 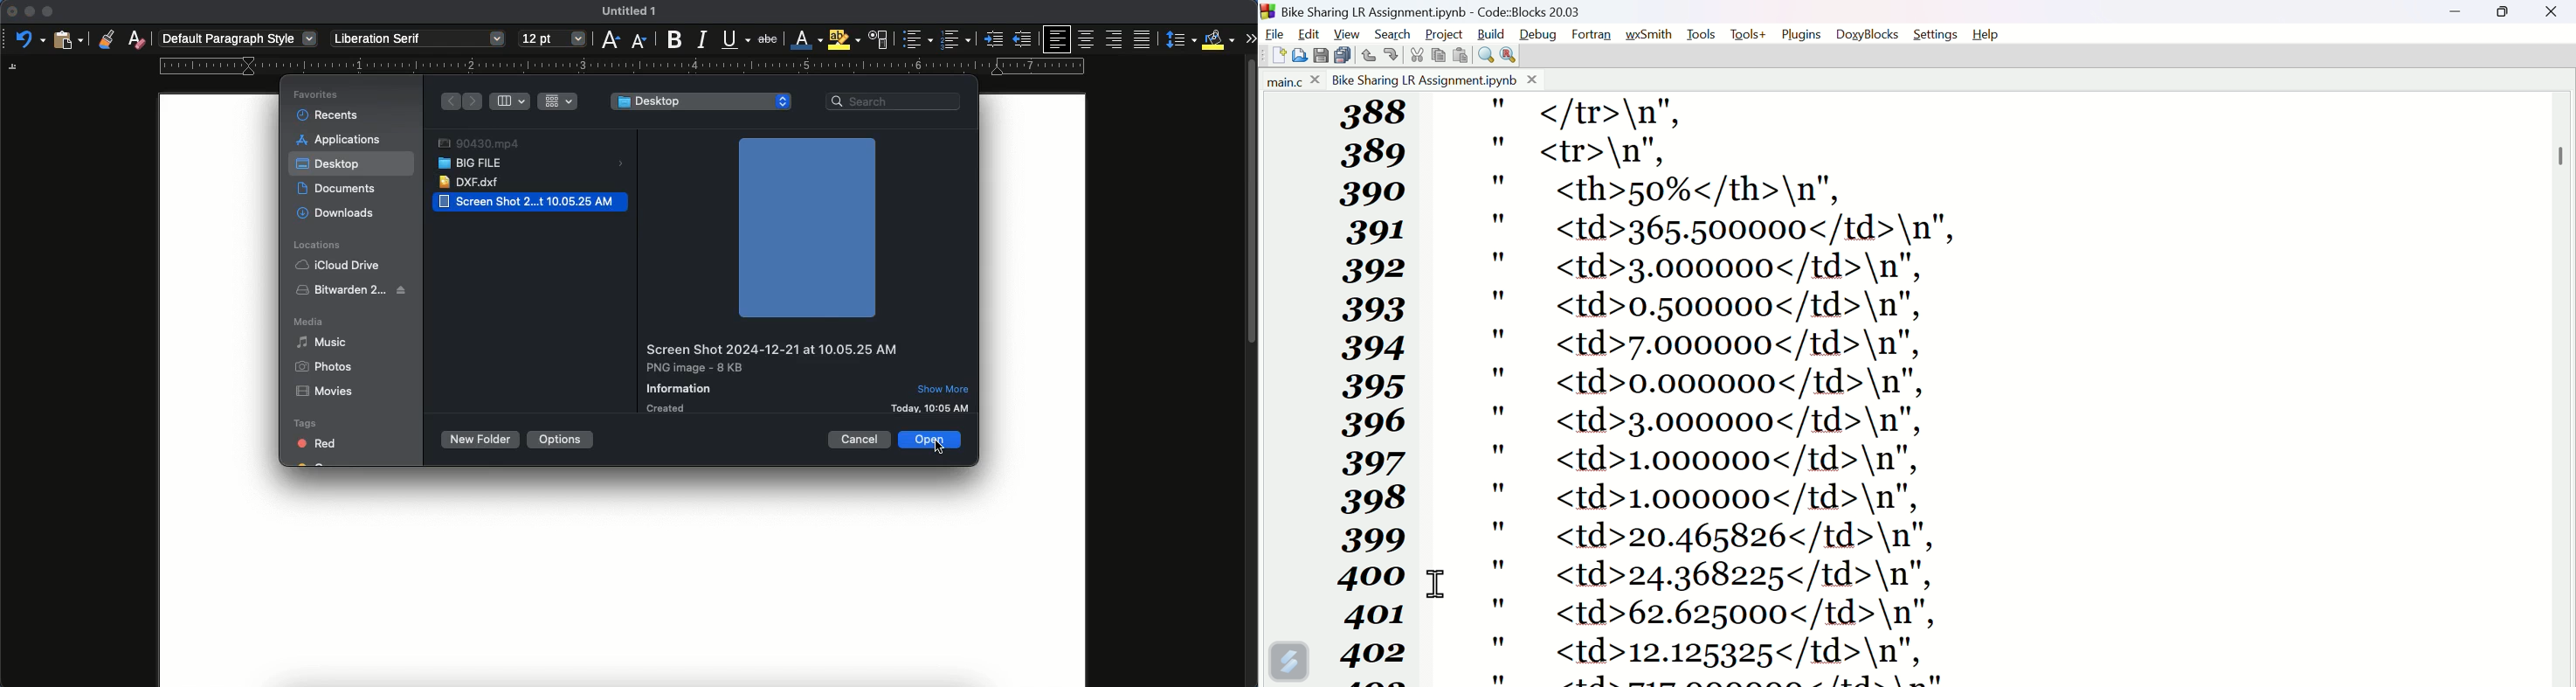 I want to click on scroll, so click(x=1252, y=375).